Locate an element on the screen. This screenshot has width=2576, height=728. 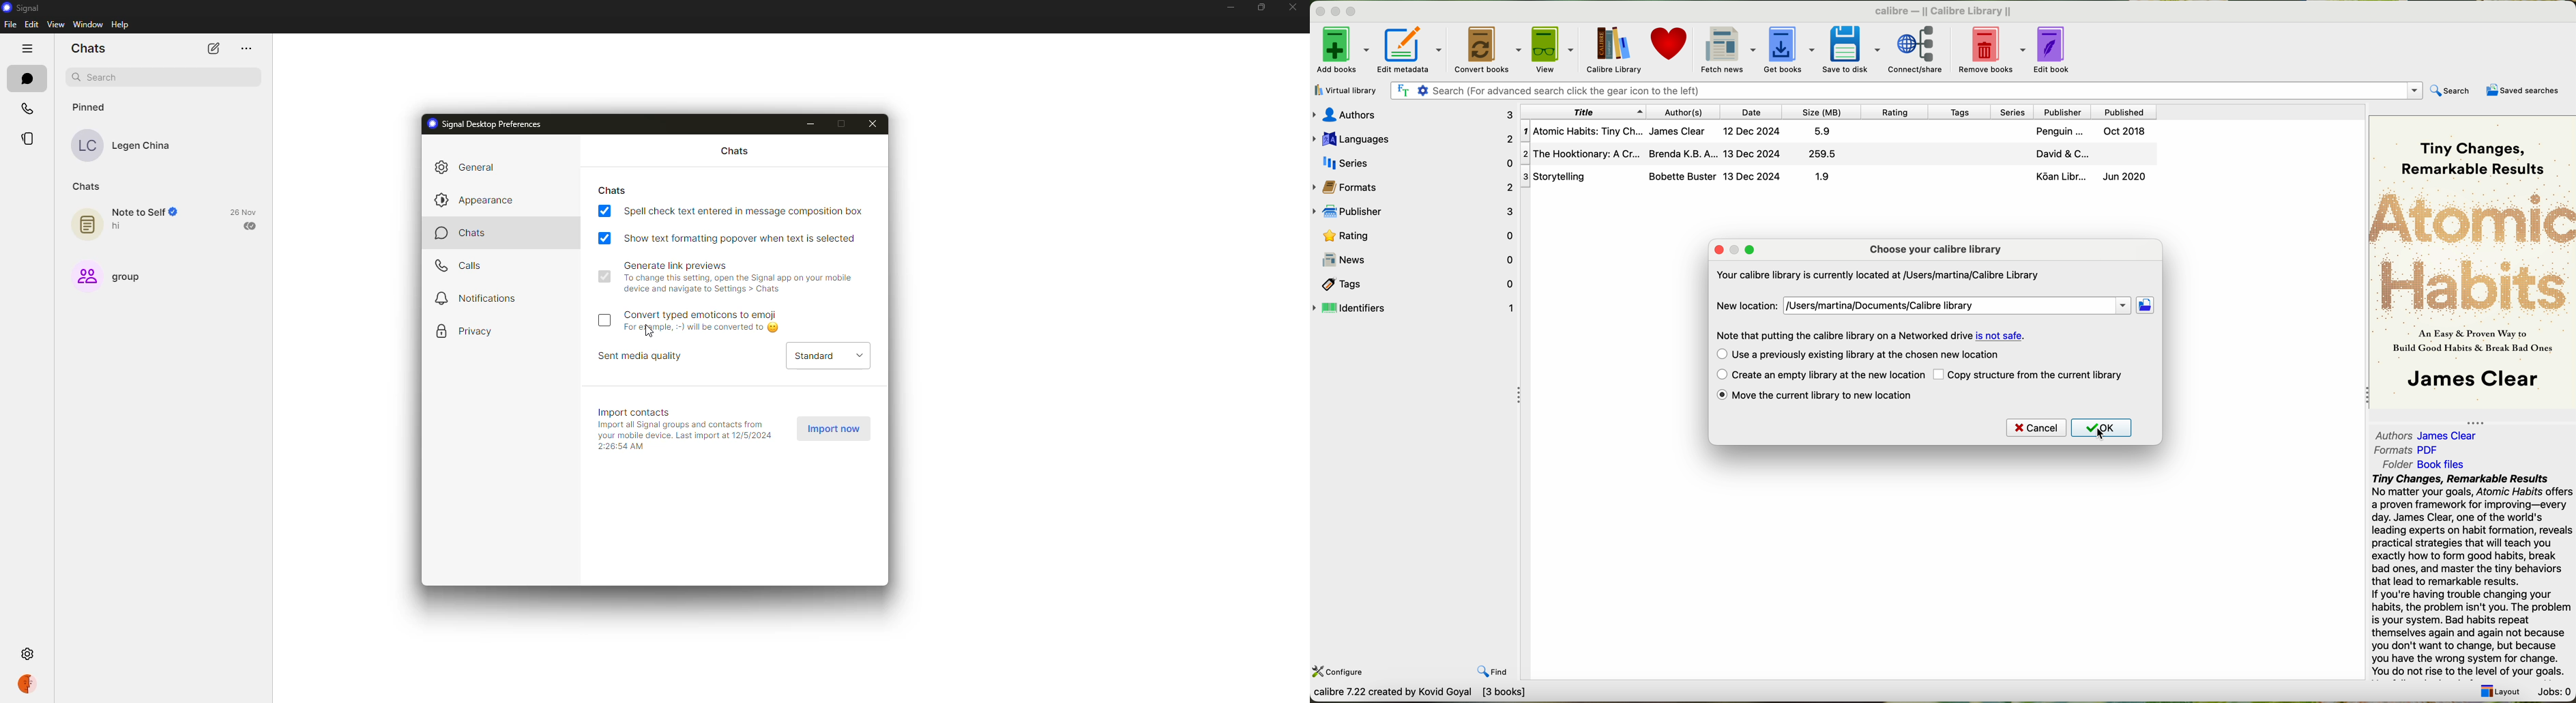
Tiny Changes, Remarkable Results

No matter your goals, Atomic Habits offer
a proven framework for improving—every
day. James Clear, one of the world's
leading experts on habit formation, revea
practical strategies that will teach you
exactly how to form good habits, break
bad ones, and master the tiny behaviors
that lead to remarkable results.

If you're having trouble changing your
habits, the problem isn't you. The probler
is your system. Bad habits repeat
themselves again and again not because
you don't want to change, but because
you have the wrong system for change.
You do not rise to the level of your goals. is located at coordinates (2471, 576).